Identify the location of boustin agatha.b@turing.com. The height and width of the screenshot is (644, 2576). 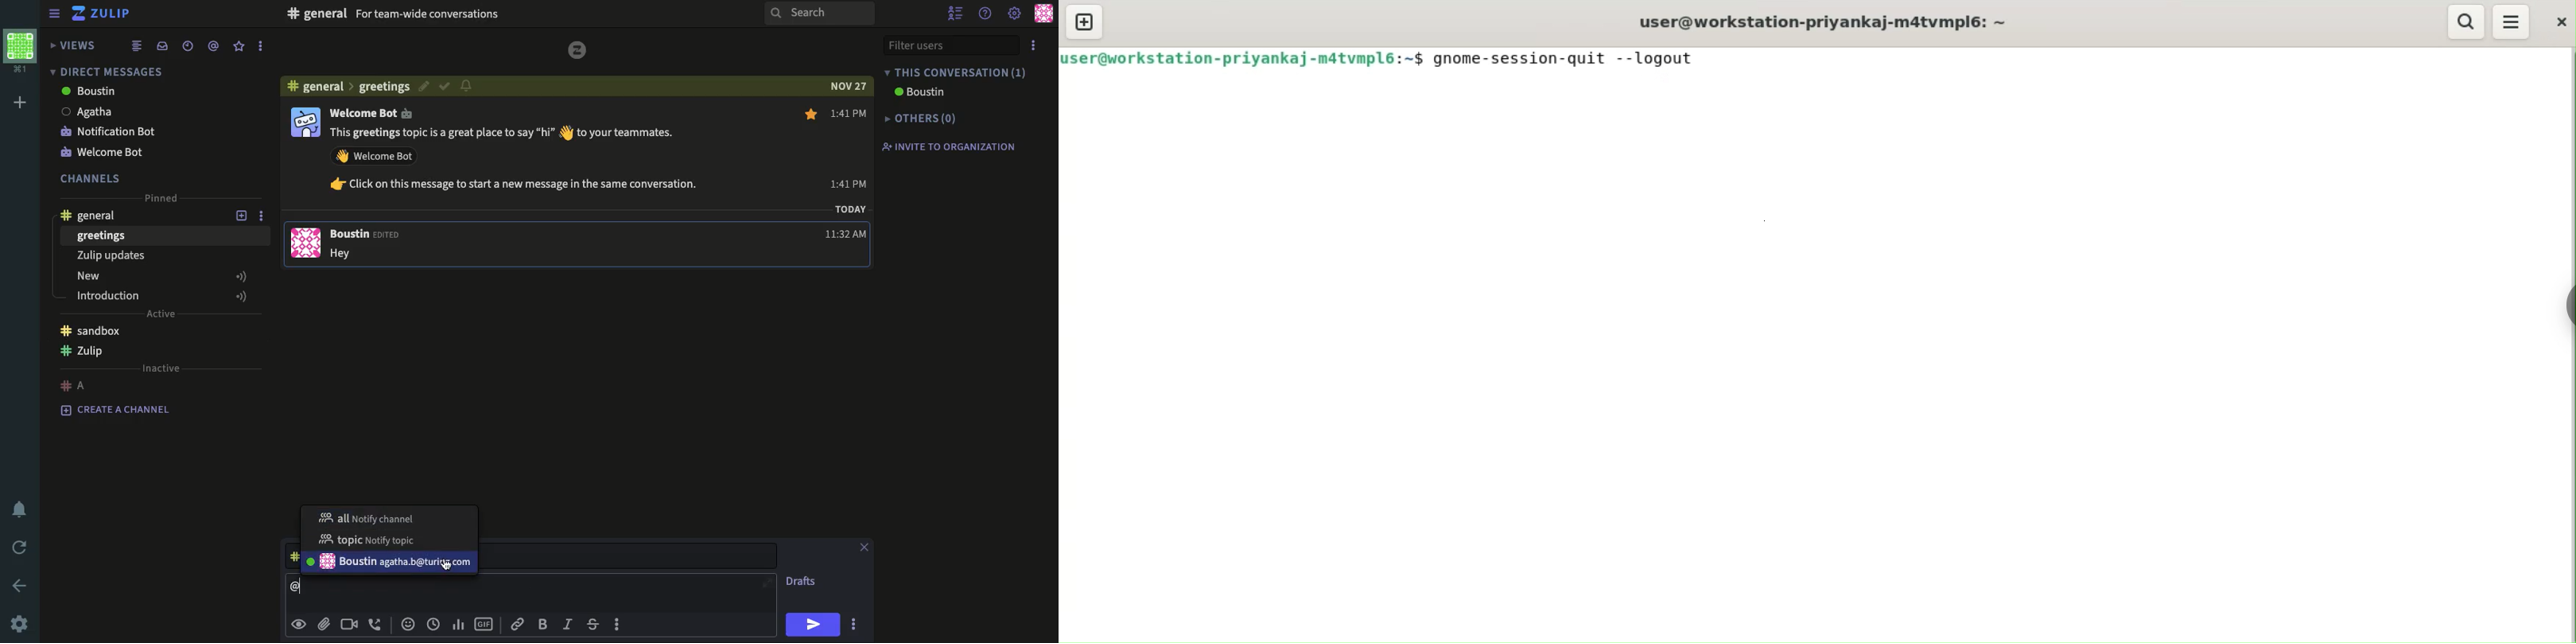
(390, 562).